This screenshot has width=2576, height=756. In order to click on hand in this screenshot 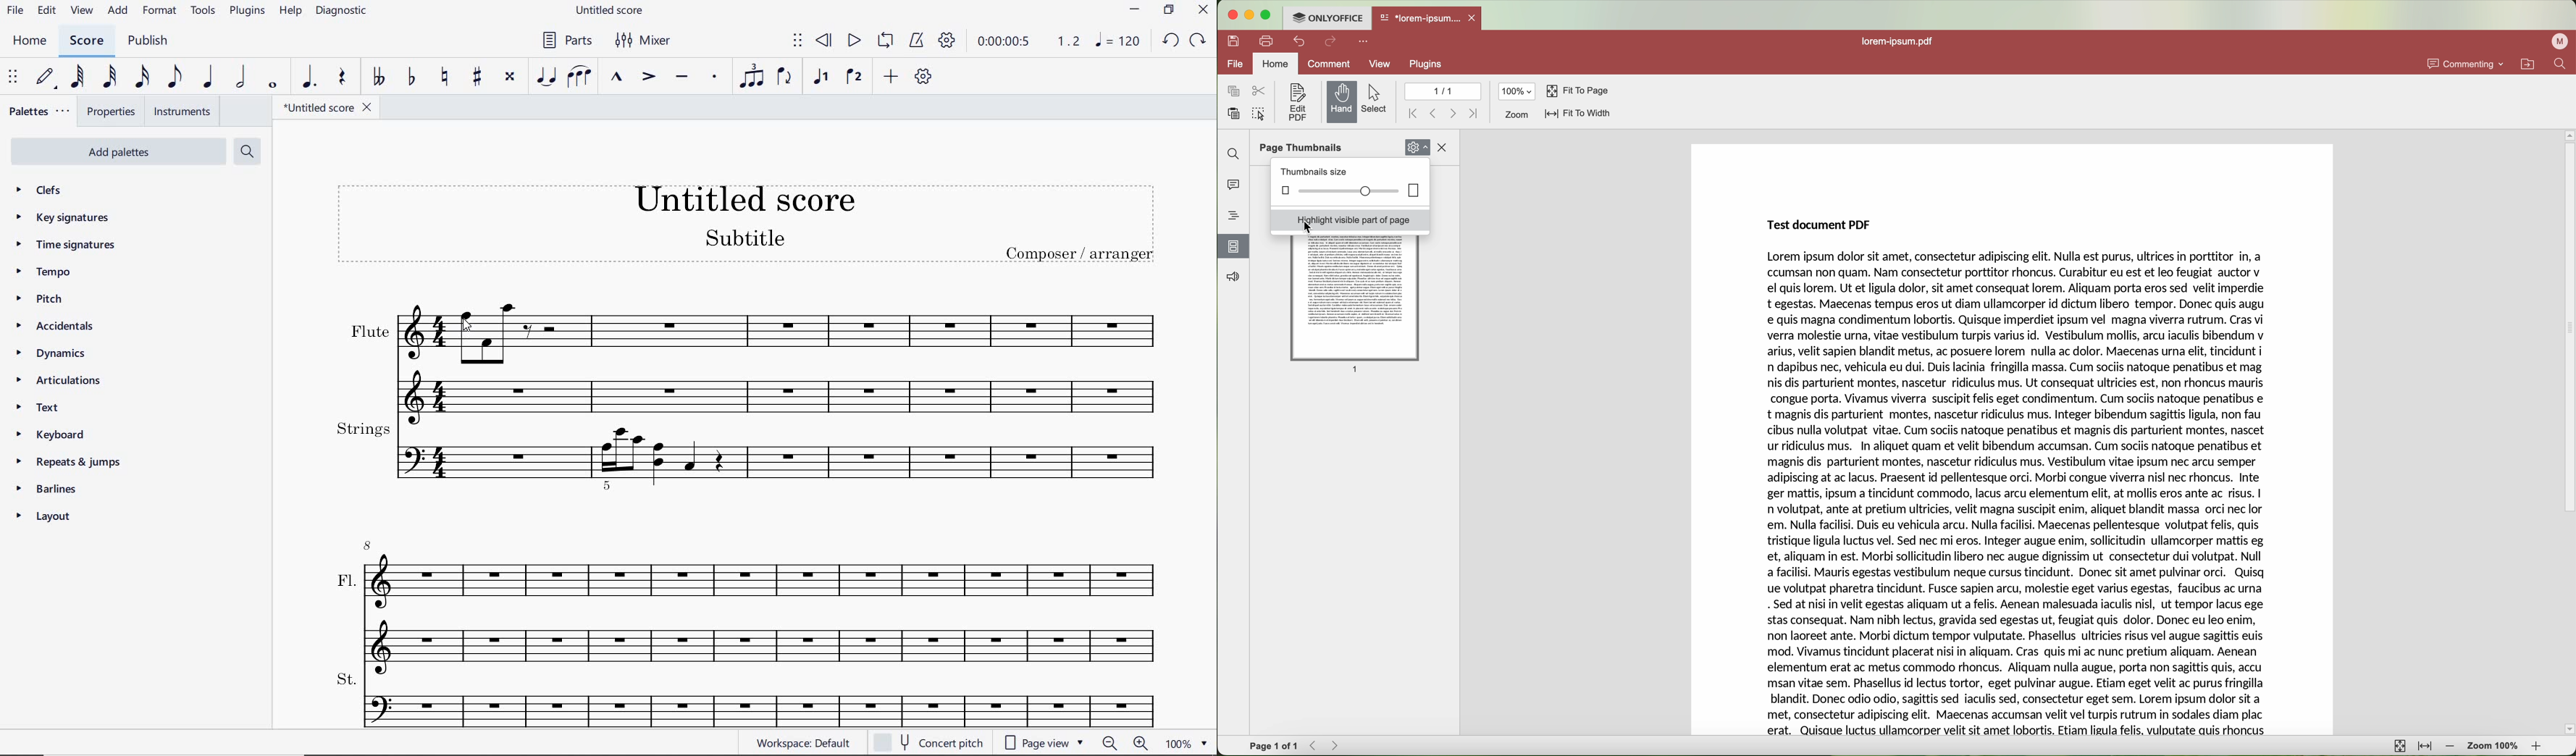, I will do `click(1341, 102)`.